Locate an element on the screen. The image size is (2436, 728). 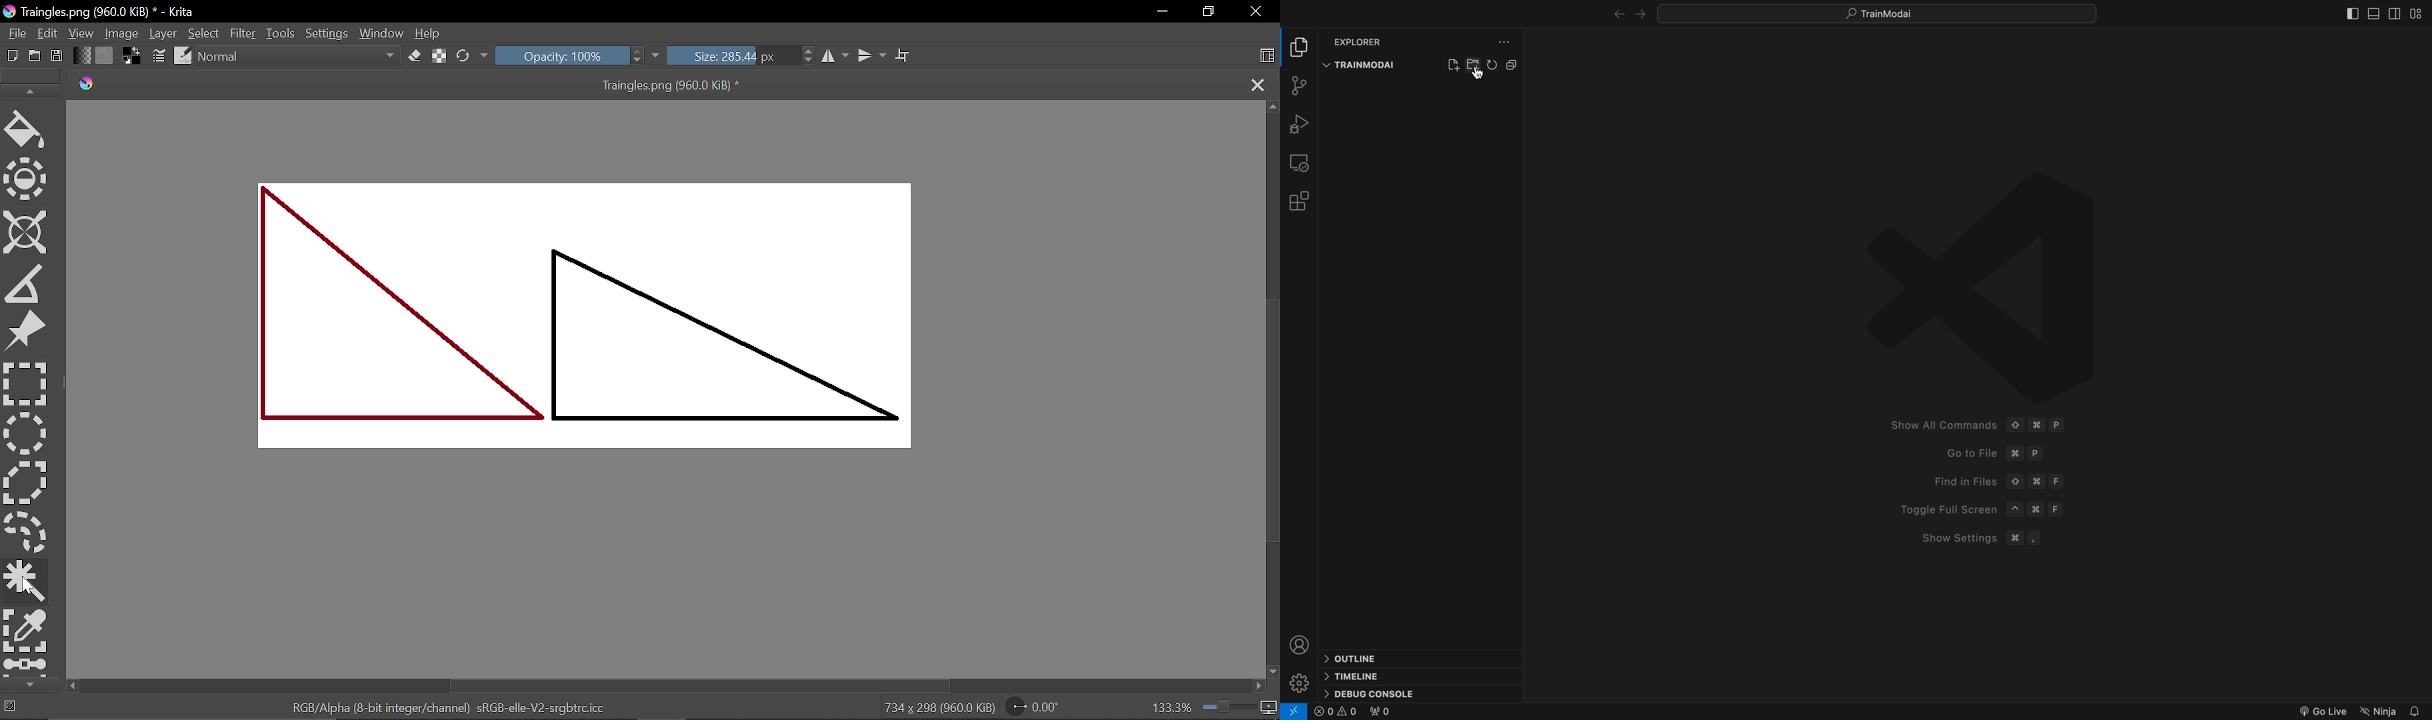
Choose workspace is located at coordinates (1269, 55).